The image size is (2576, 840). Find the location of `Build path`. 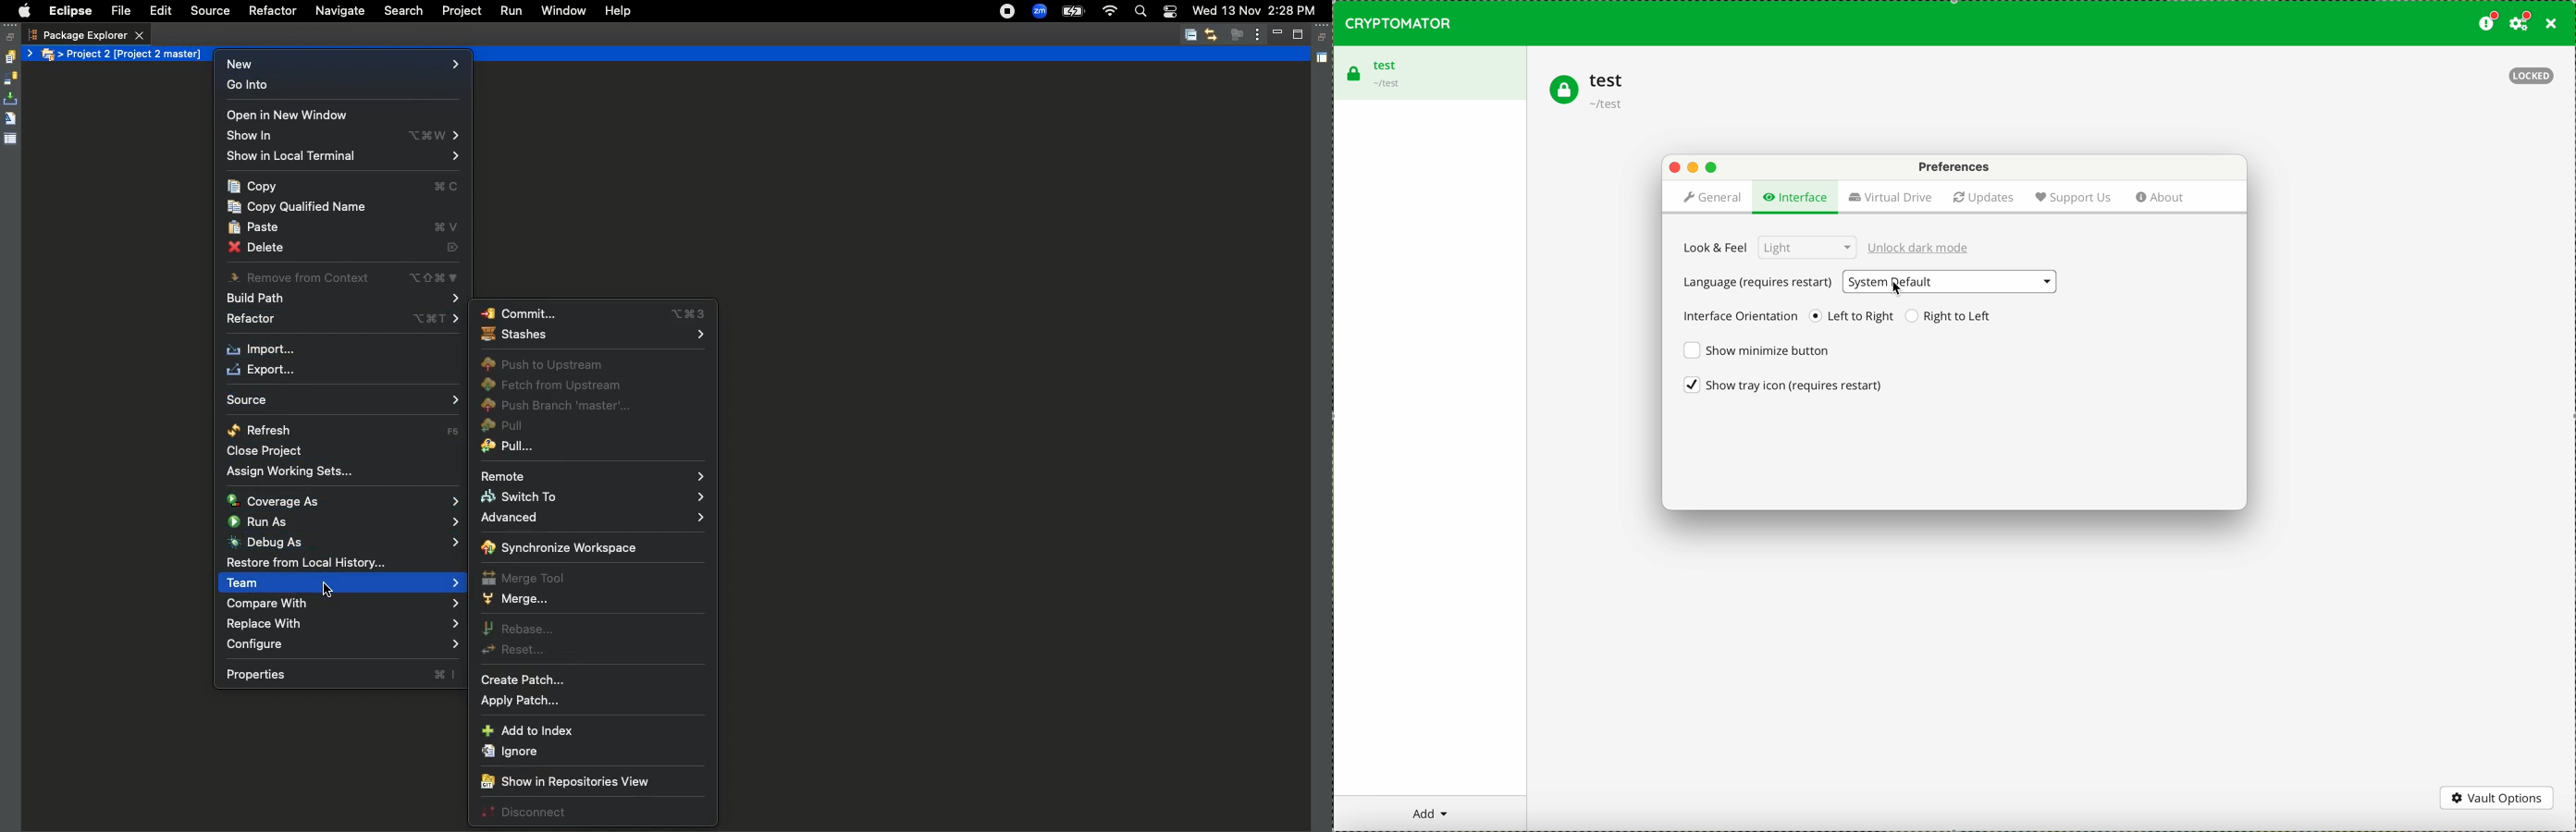

Build path is located at coordinates (350, 300).